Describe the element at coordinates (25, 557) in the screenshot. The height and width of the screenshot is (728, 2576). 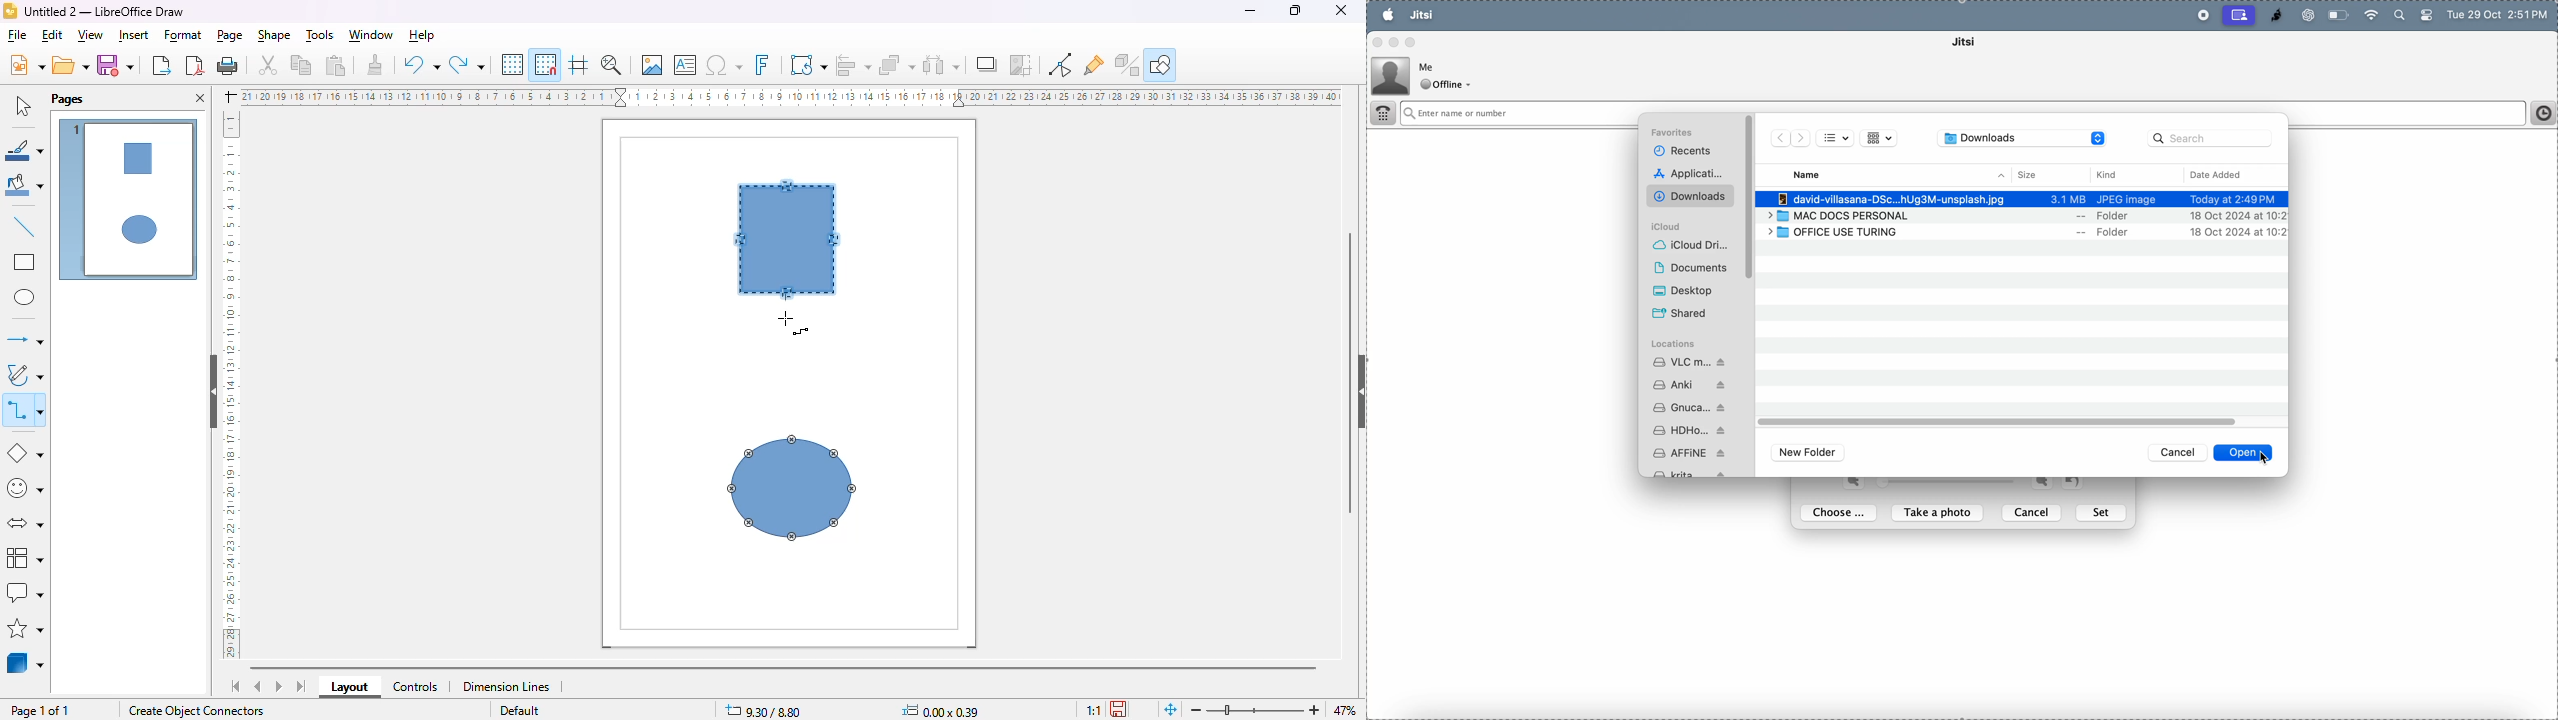
I see `flowchart` at that location.